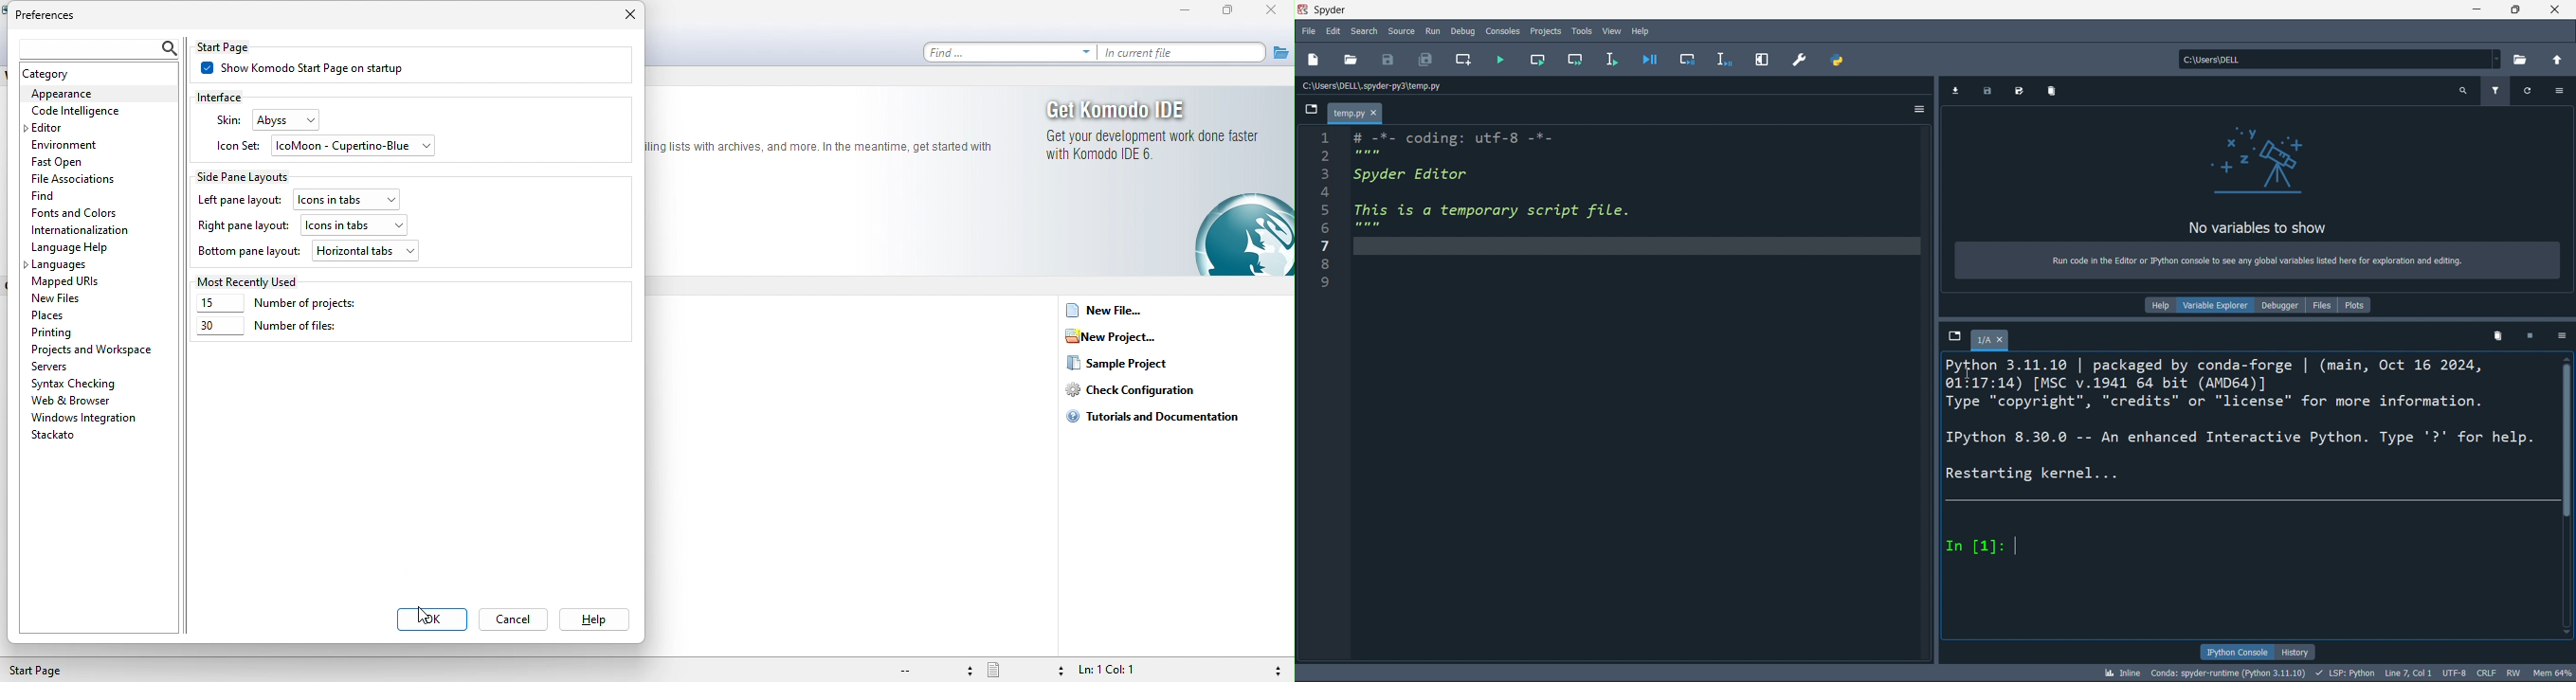  I want to click on browse tabs, so click(1954, 338).